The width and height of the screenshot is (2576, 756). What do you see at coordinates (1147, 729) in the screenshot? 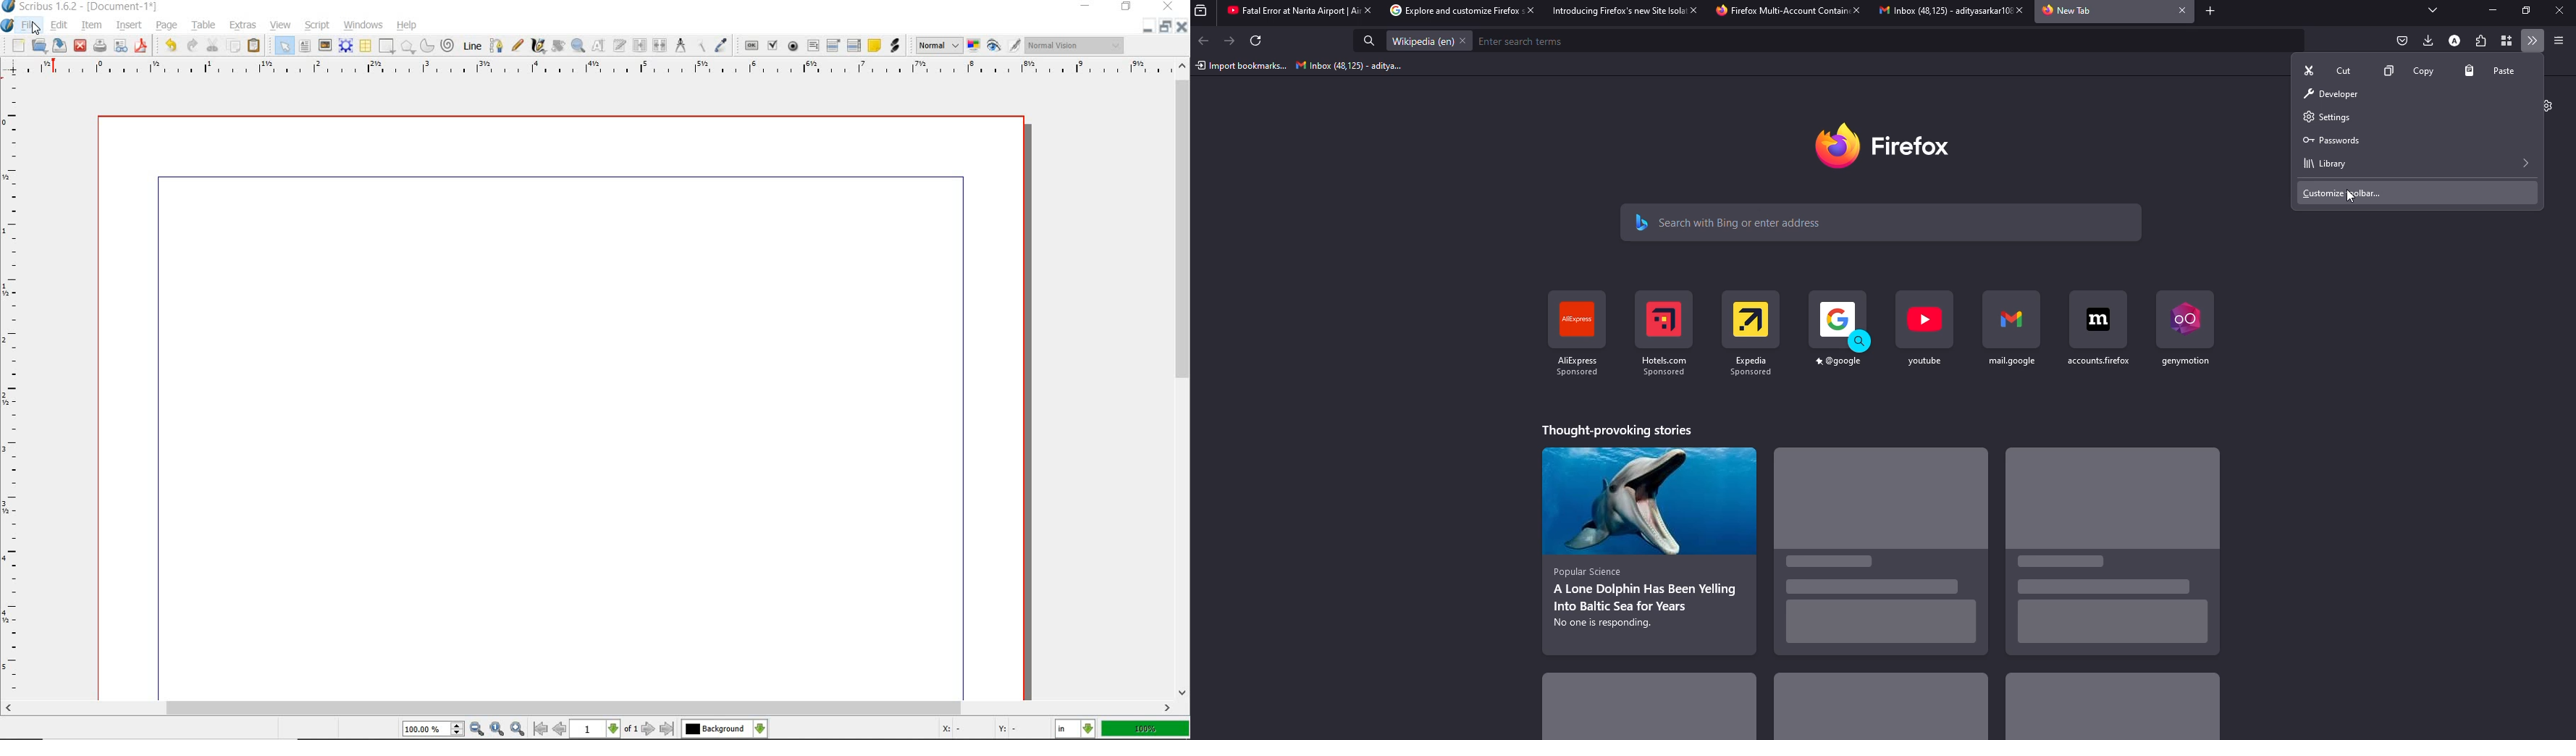
I see `zoom factor` at bounding box center [1147, 729].